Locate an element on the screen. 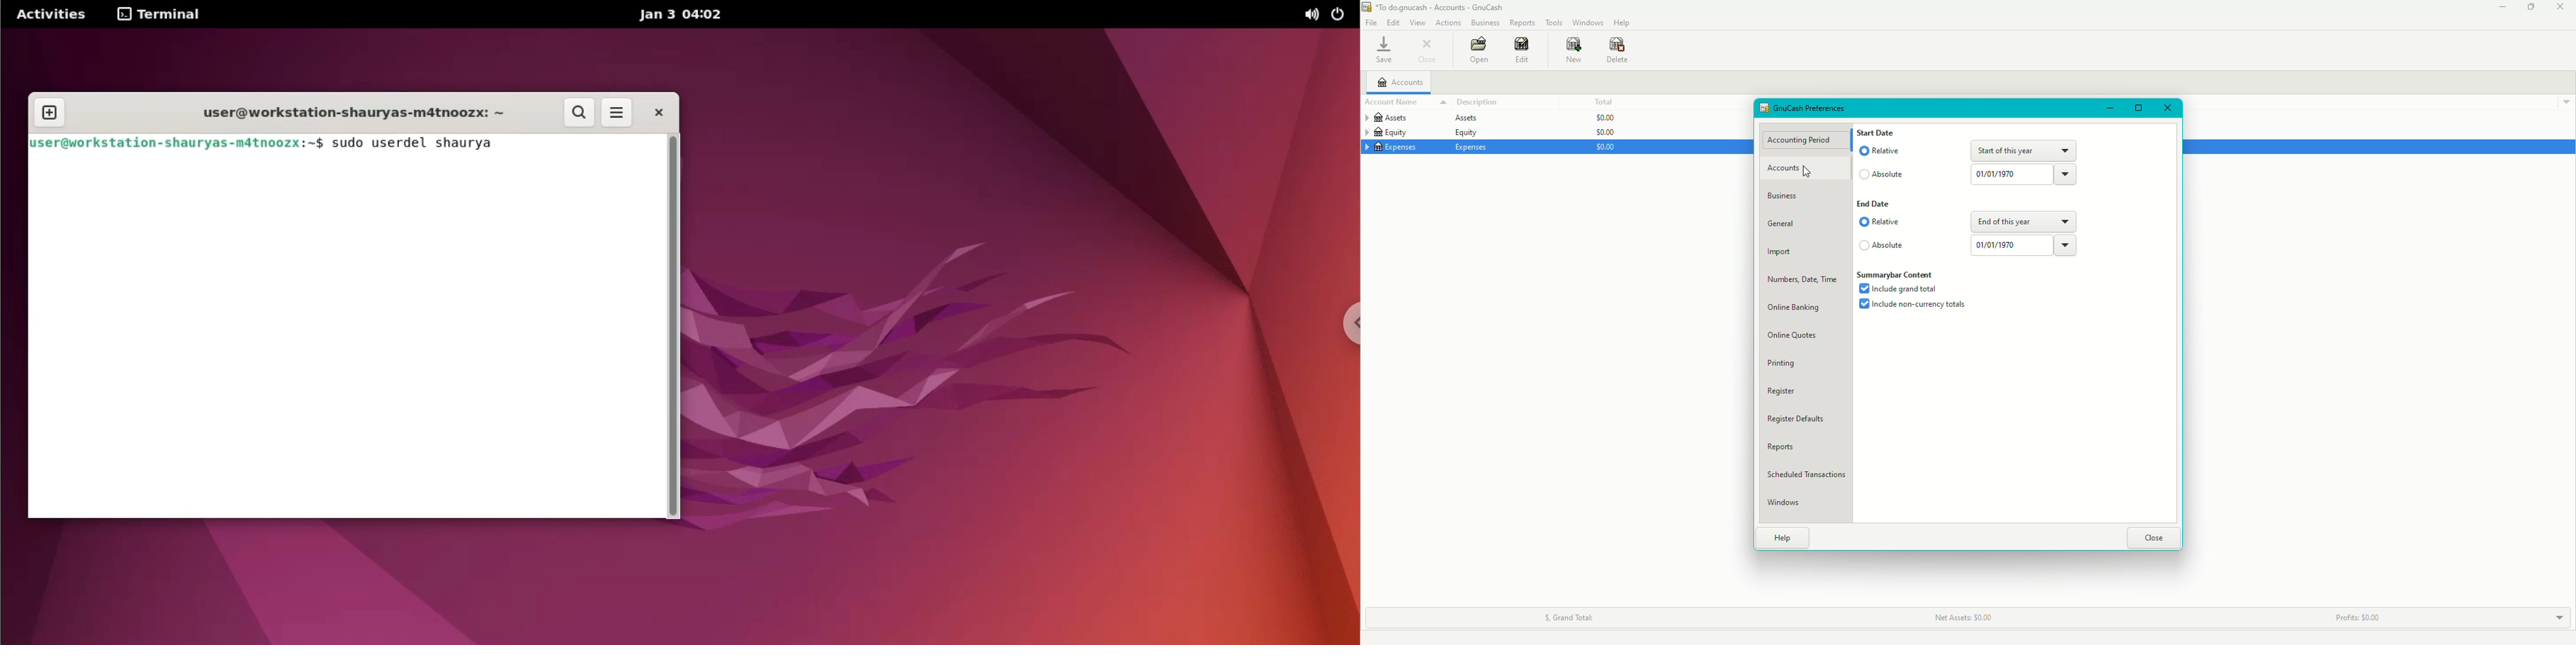 The width and height of the screenshot is (2576, 672). Restore is located at coordinates (2530, 8).